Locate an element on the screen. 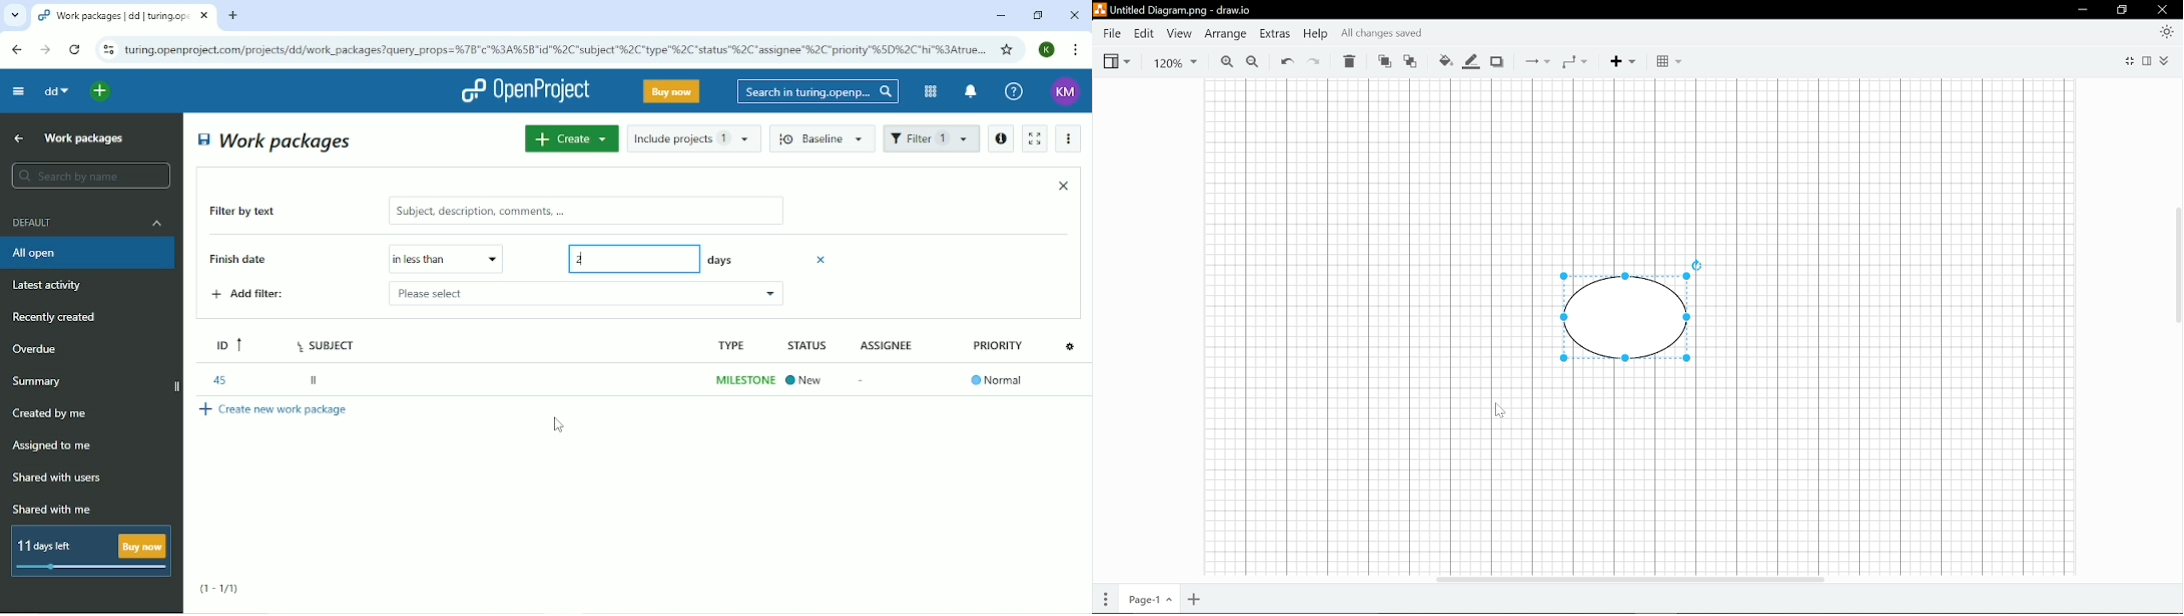 The image size is (2184, 616). Forward is located at coordinates (43, 50).